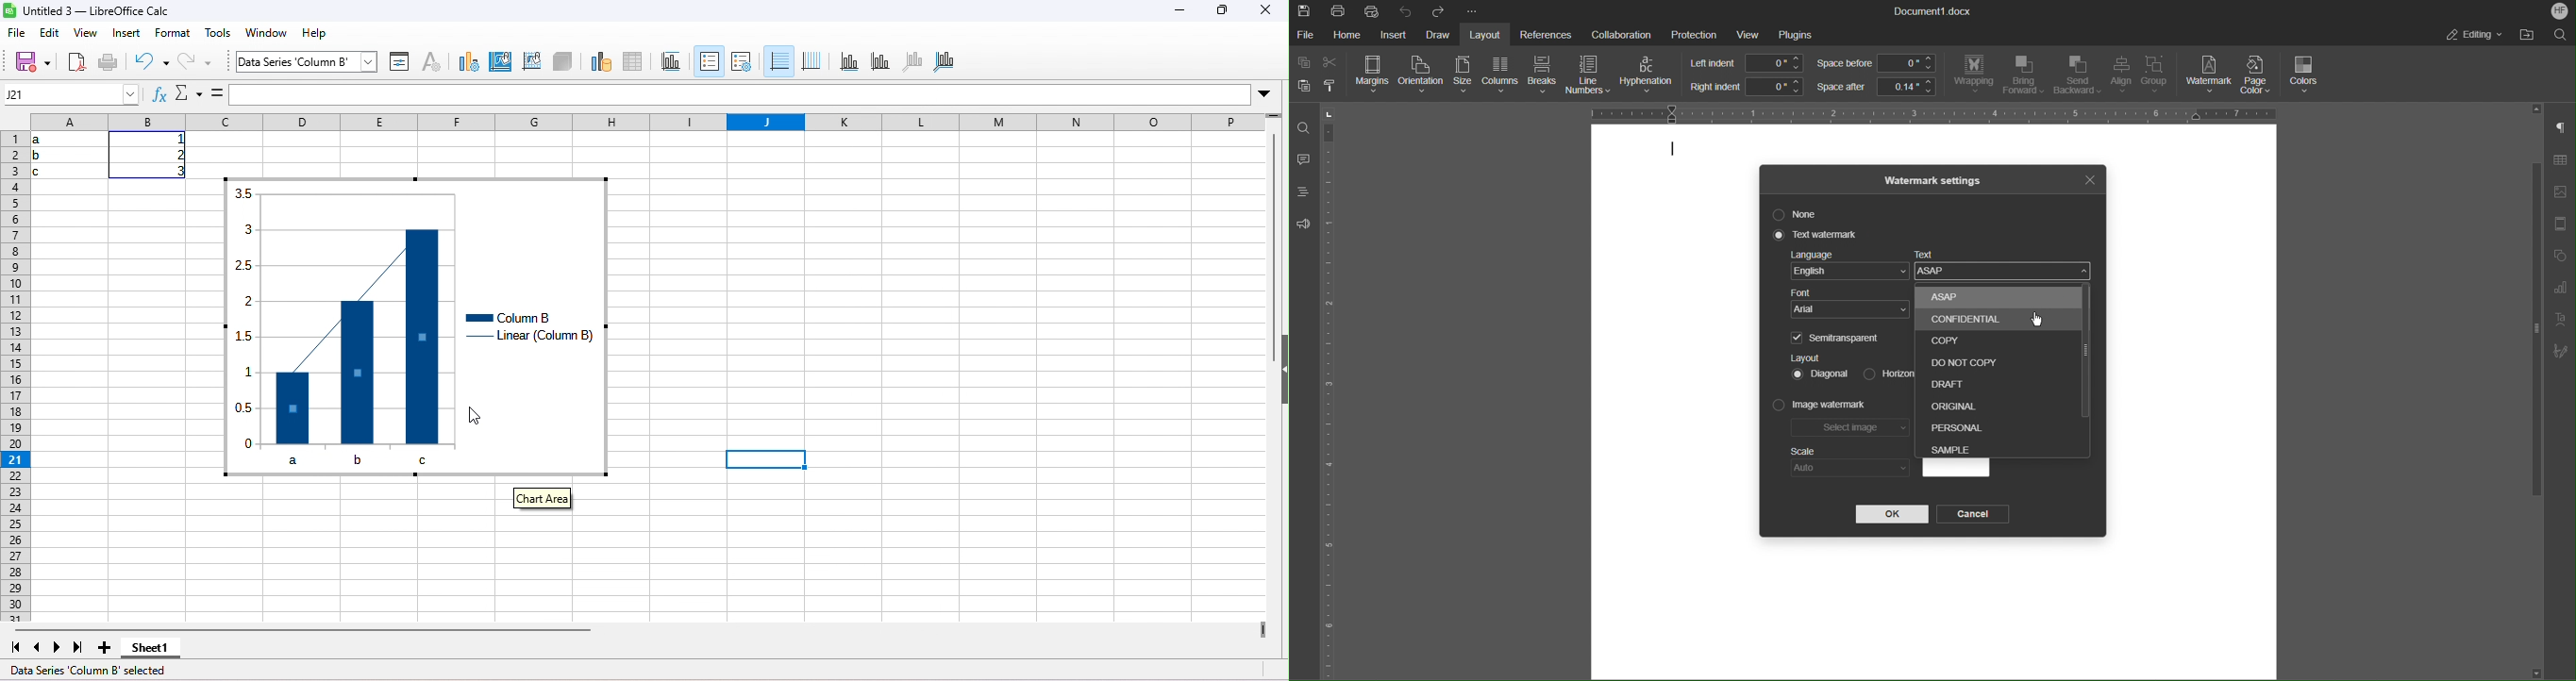 The image size is (2576, 700). Describe the element at coordinates (1332, 62) in the screenshot. I see `Cut` at that location.